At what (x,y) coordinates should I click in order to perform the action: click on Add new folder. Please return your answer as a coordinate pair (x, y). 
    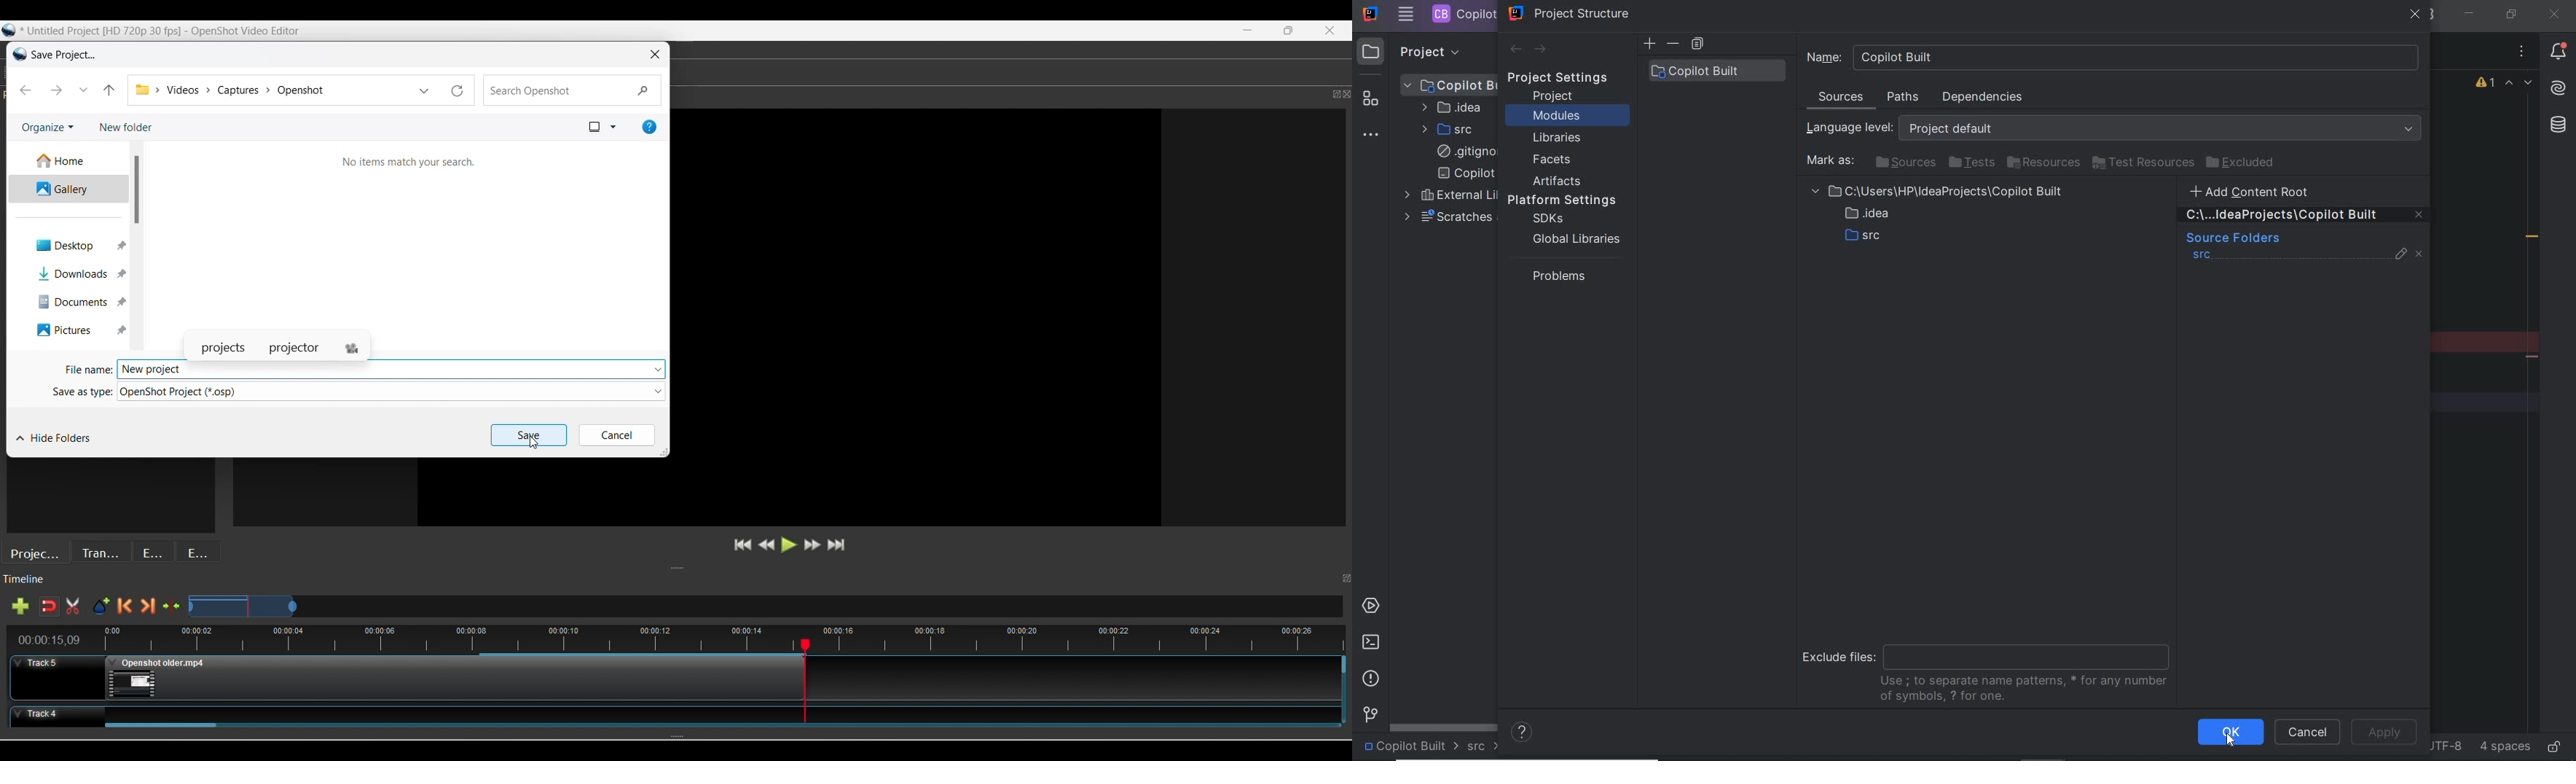
    Looking at the image, I should click on (126, 127).